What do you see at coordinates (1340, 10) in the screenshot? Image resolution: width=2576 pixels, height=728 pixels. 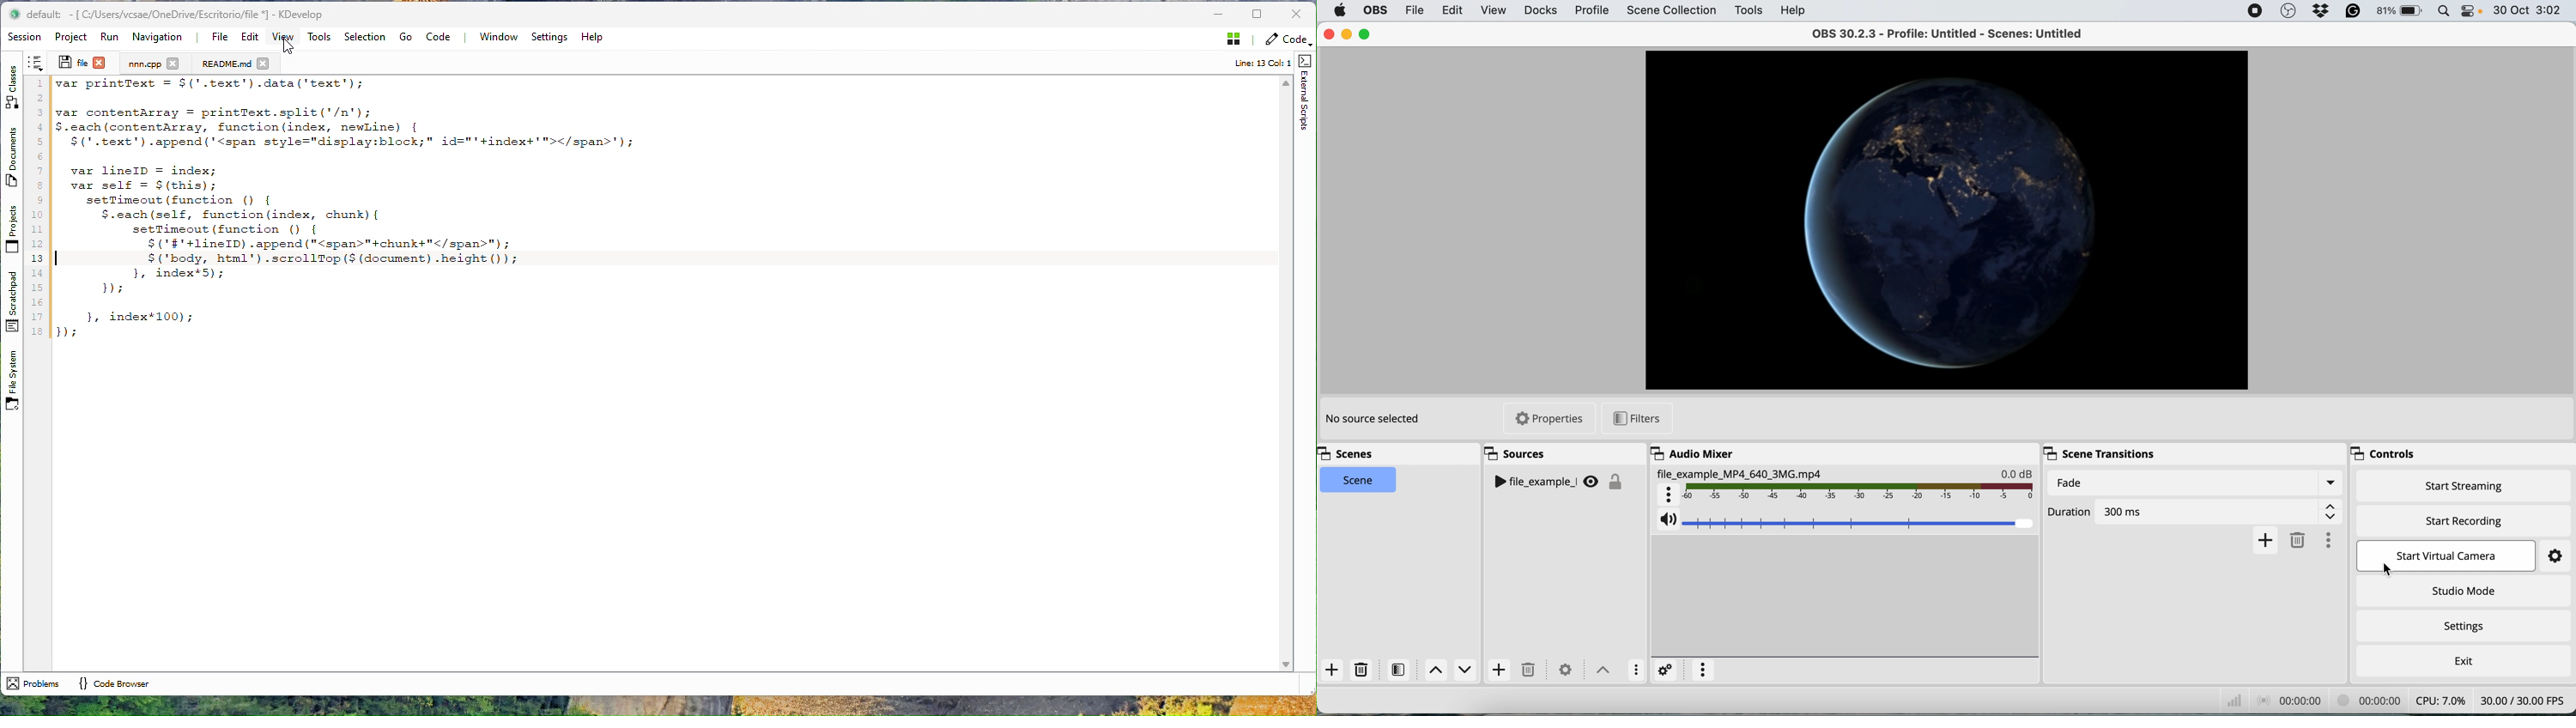 I see `system logo` at bounding box center [1340, 10].